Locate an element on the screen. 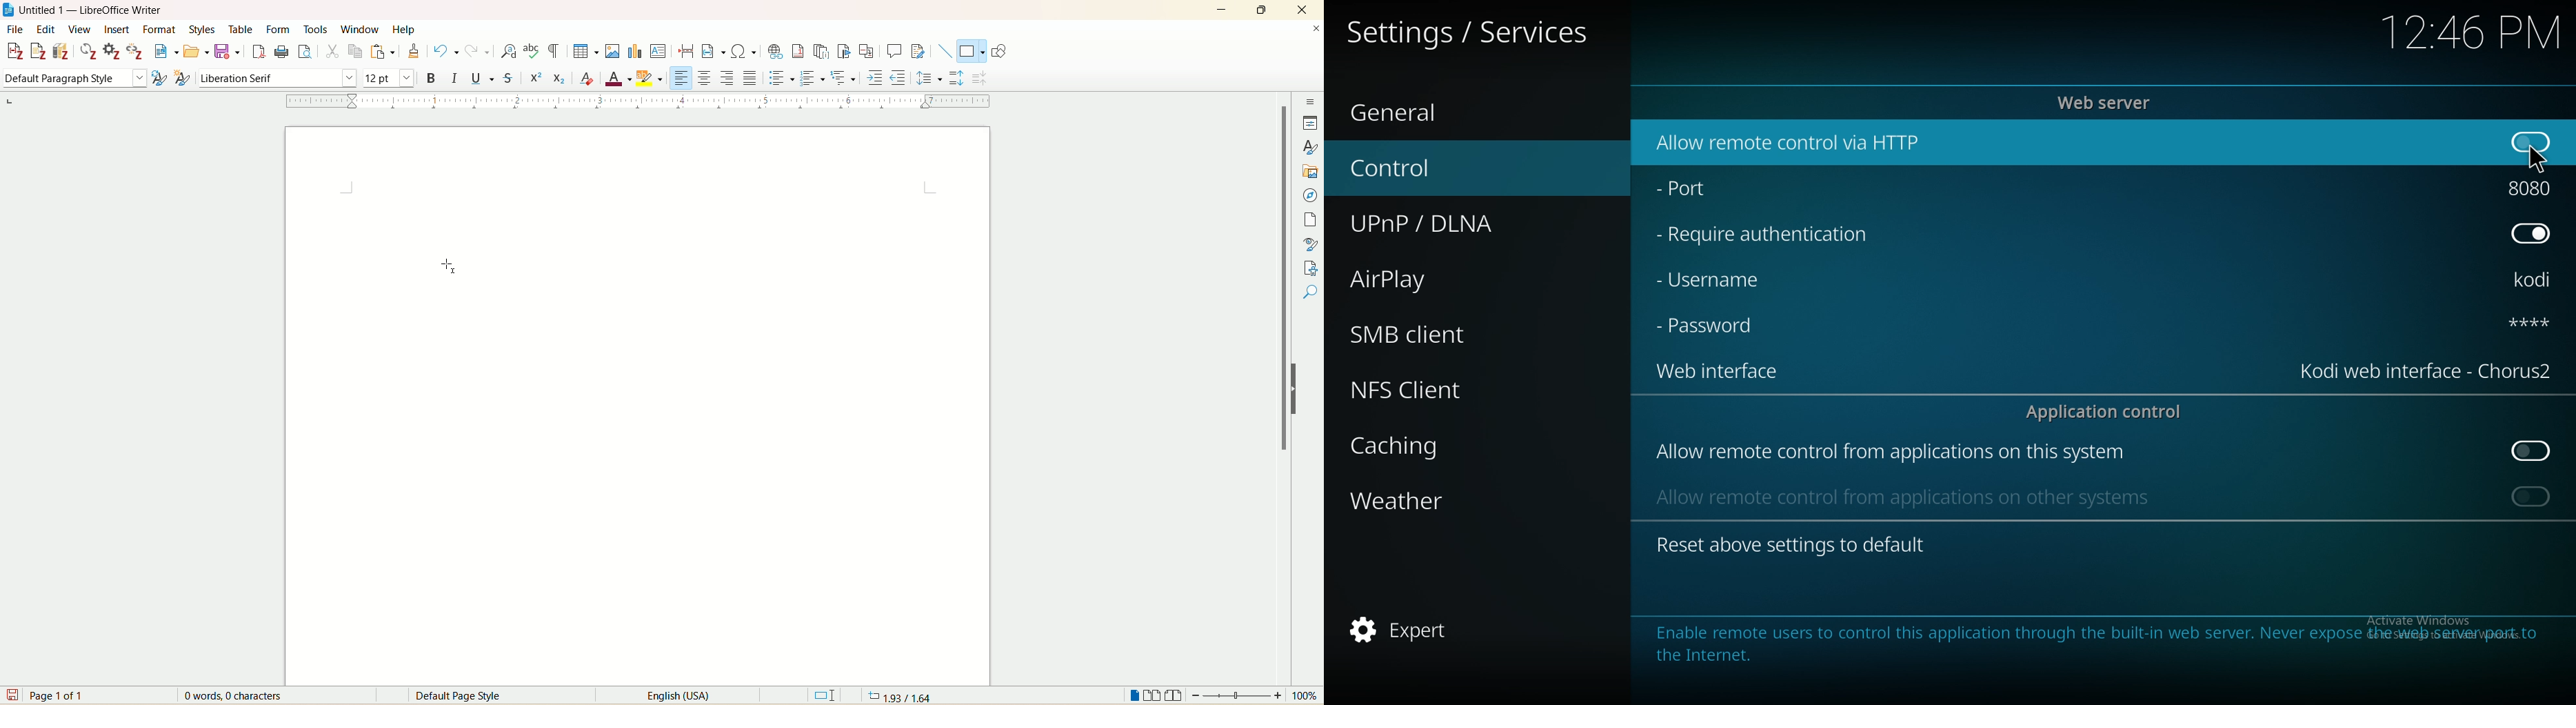  caching is located at coordinates (1443, 446).